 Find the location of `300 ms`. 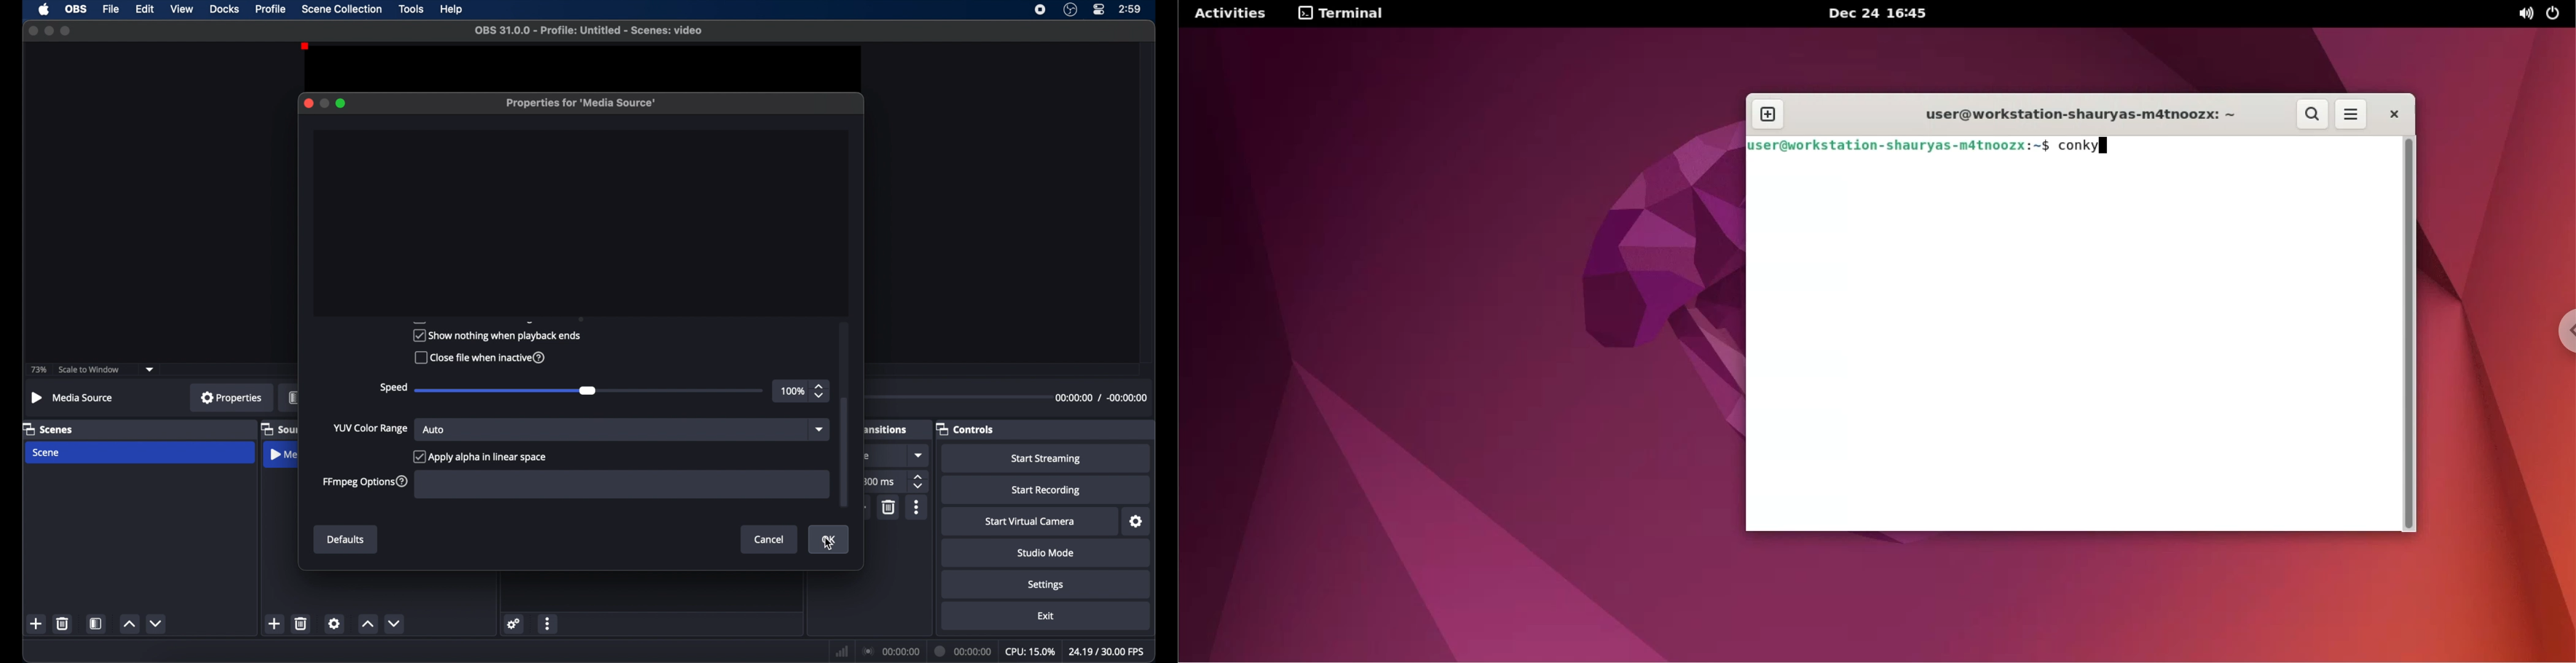

300 ms is located at coordinates (879, 481).